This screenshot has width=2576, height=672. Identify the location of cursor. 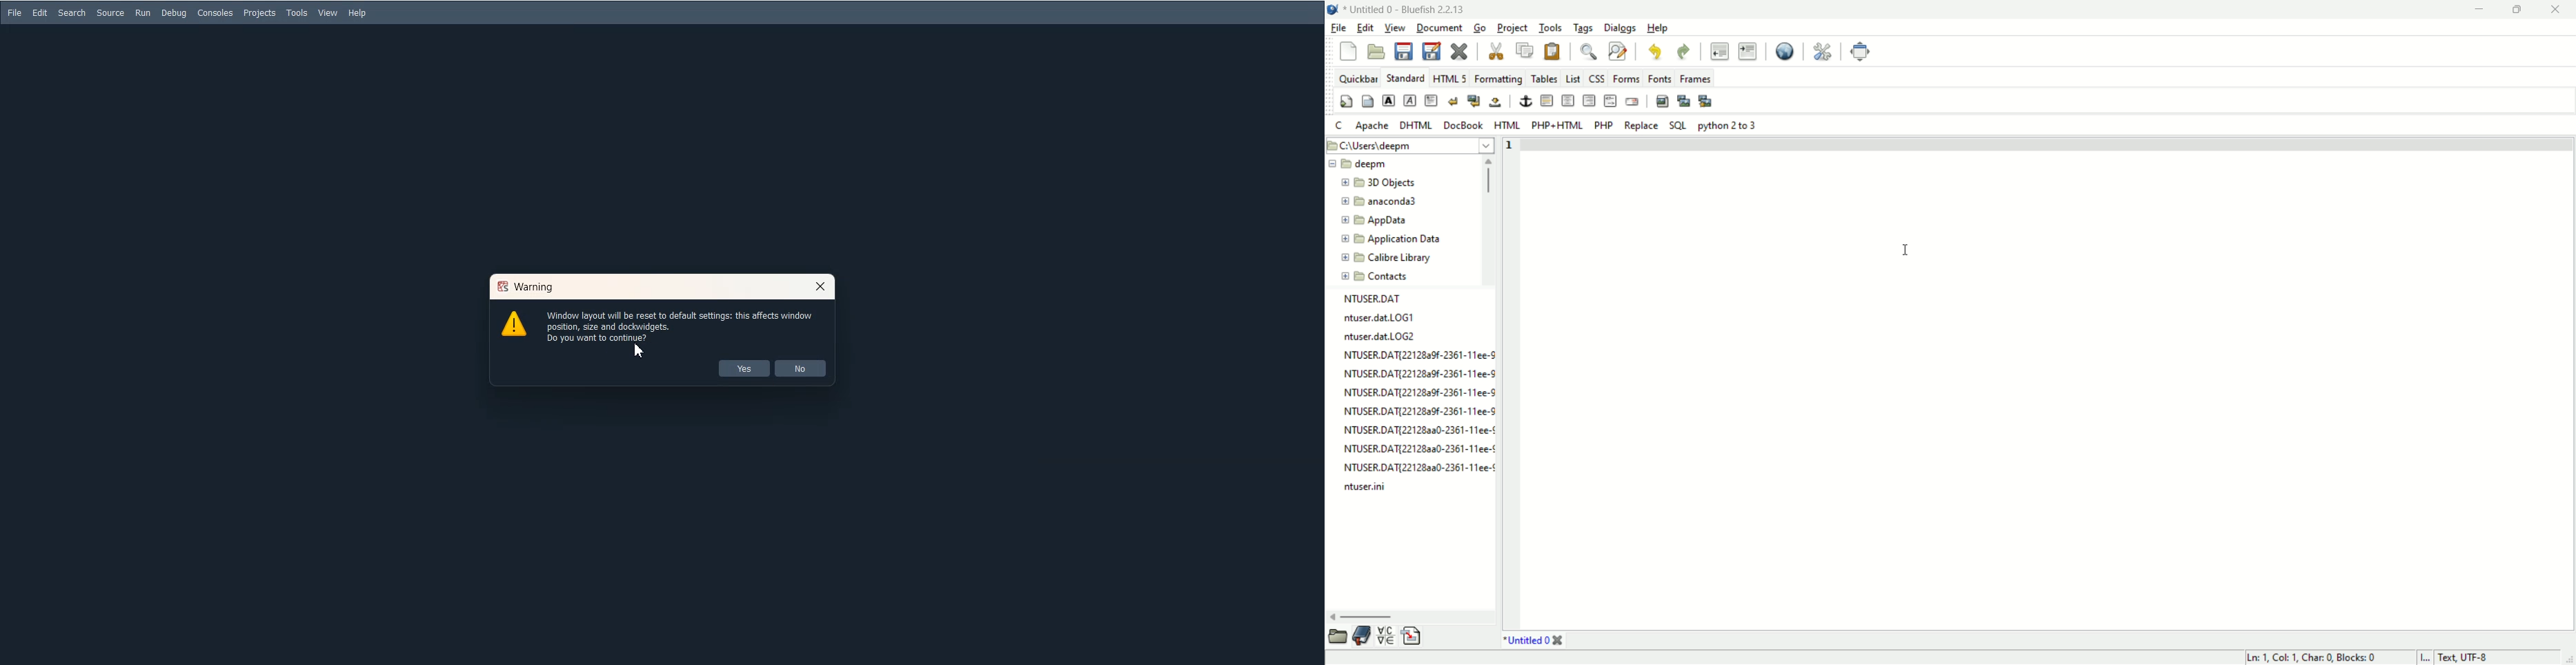
(1904, 250).